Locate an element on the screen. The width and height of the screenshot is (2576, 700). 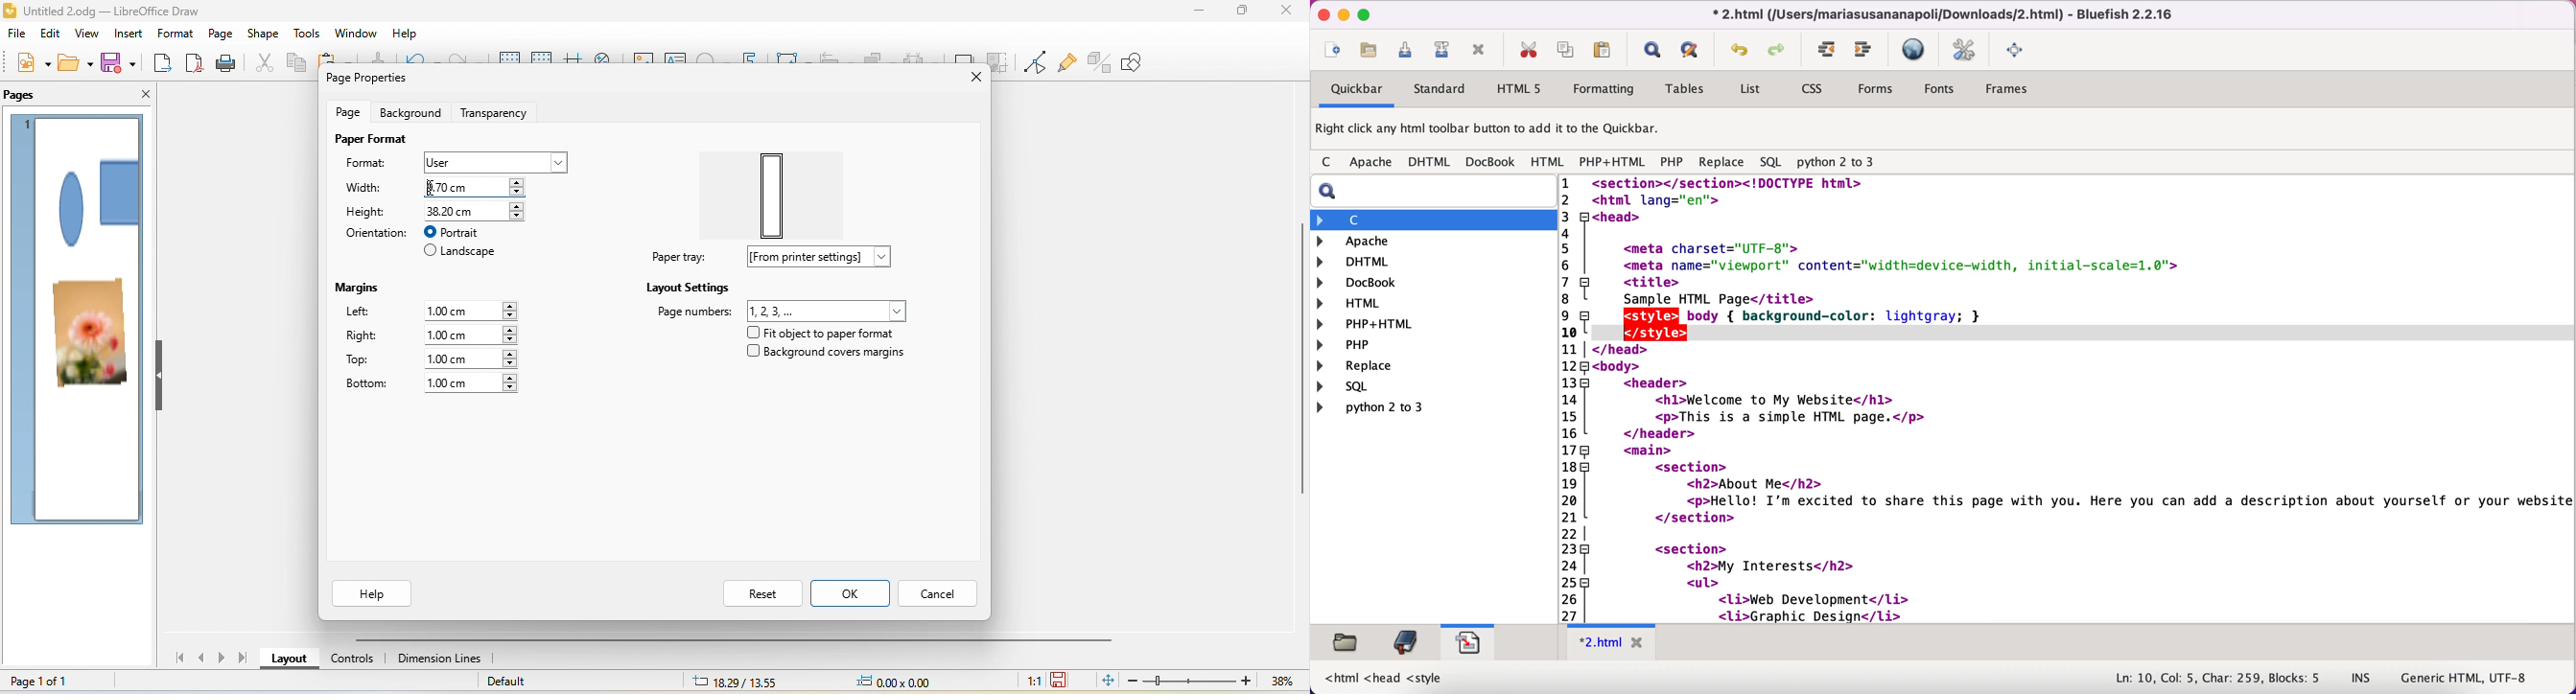
landscape is located at coordinates (467, 251).